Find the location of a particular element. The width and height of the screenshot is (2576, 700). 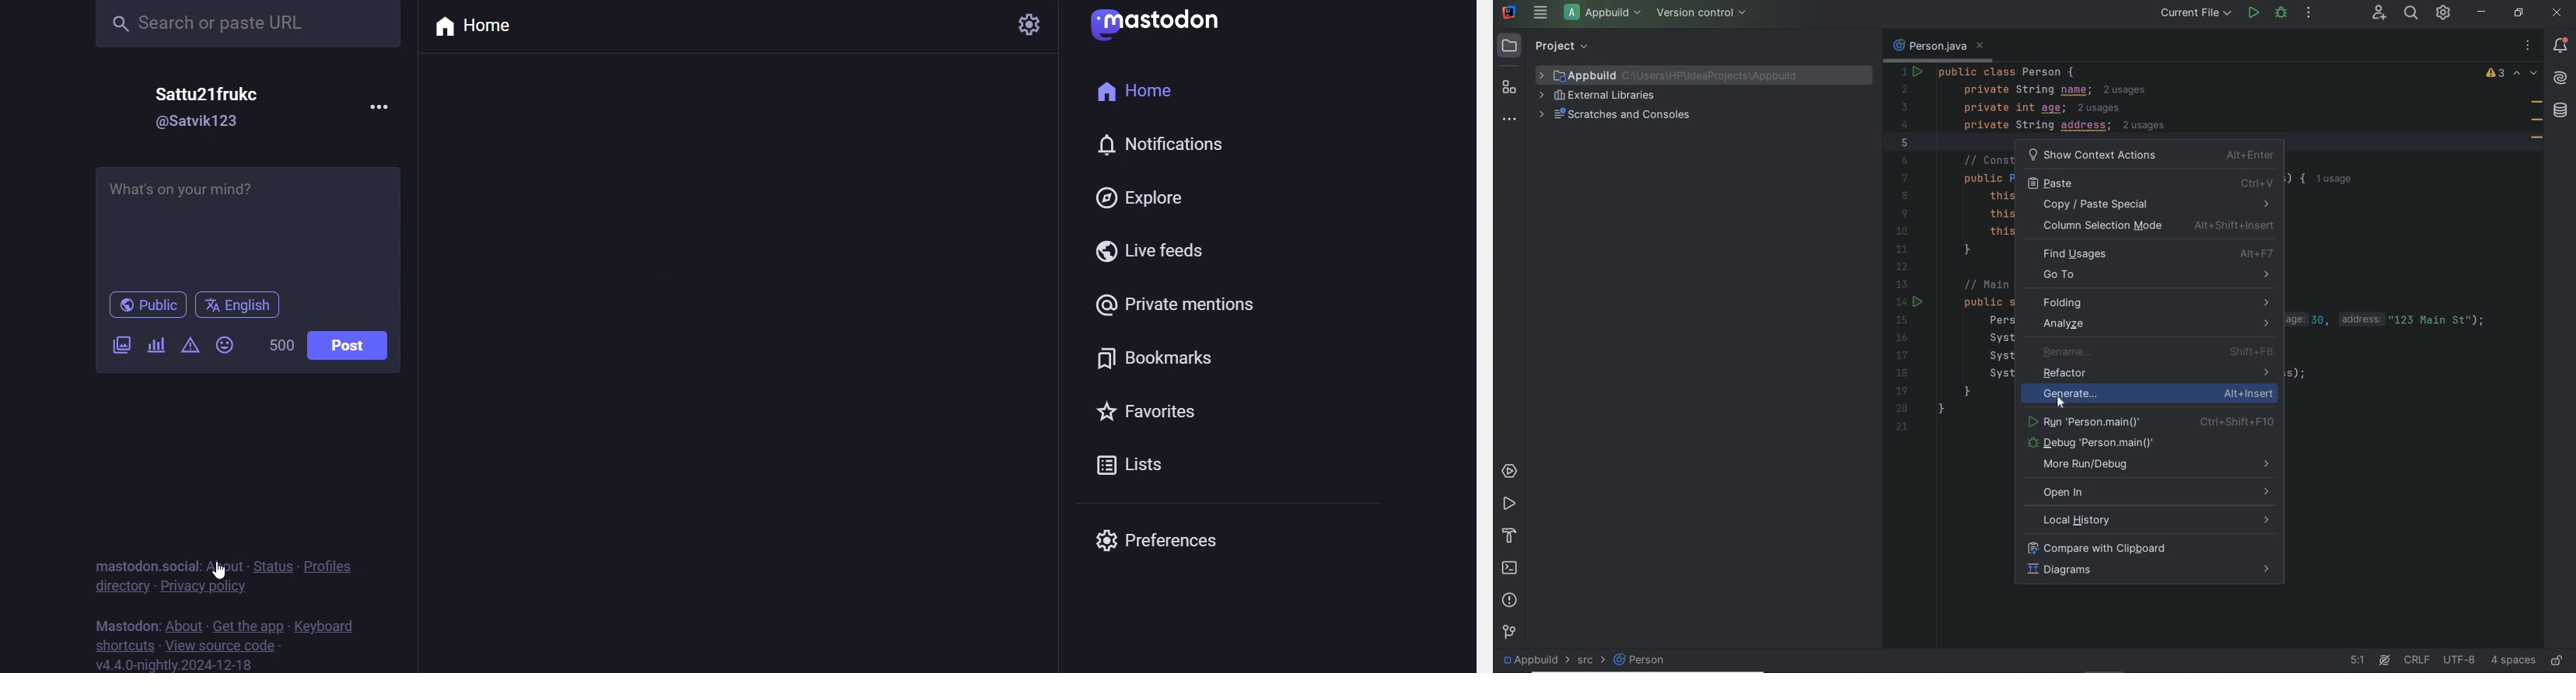

home is located at coordinates (476, 27).